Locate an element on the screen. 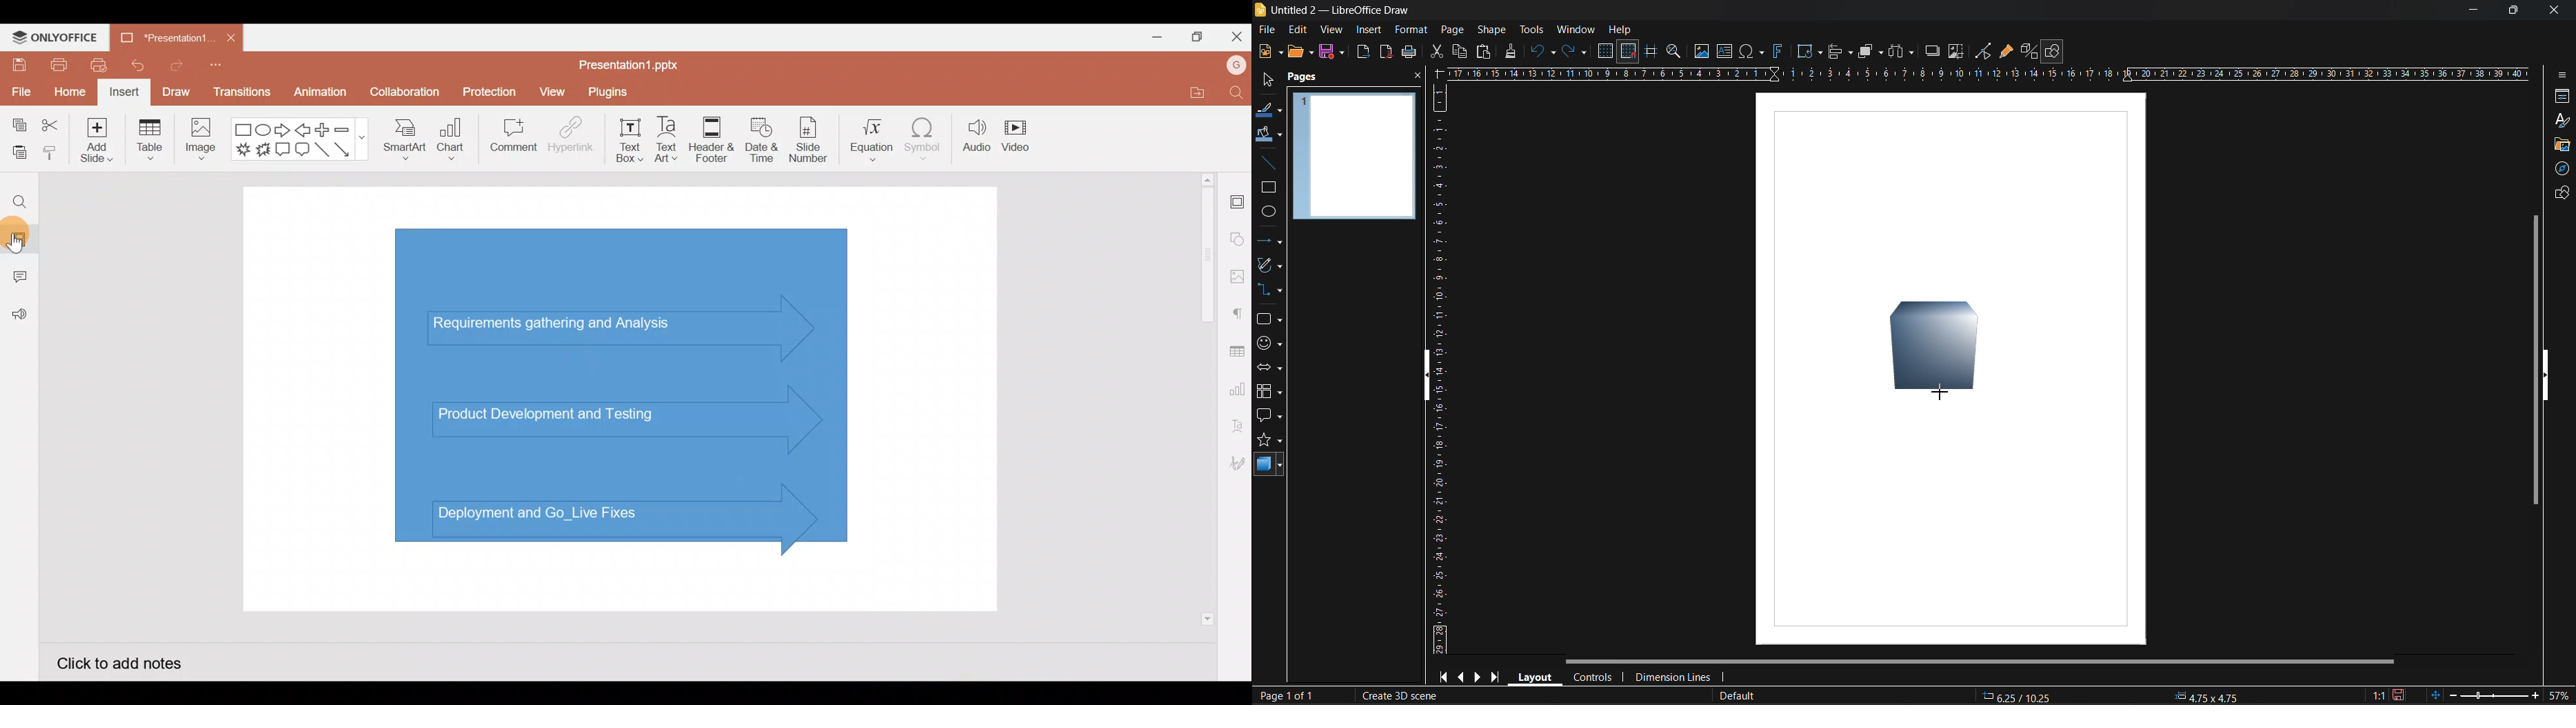 Image resolution: width=2576 pixels, height=728 pixels. Presentation1.pptx is located at coordinates (636, 65).